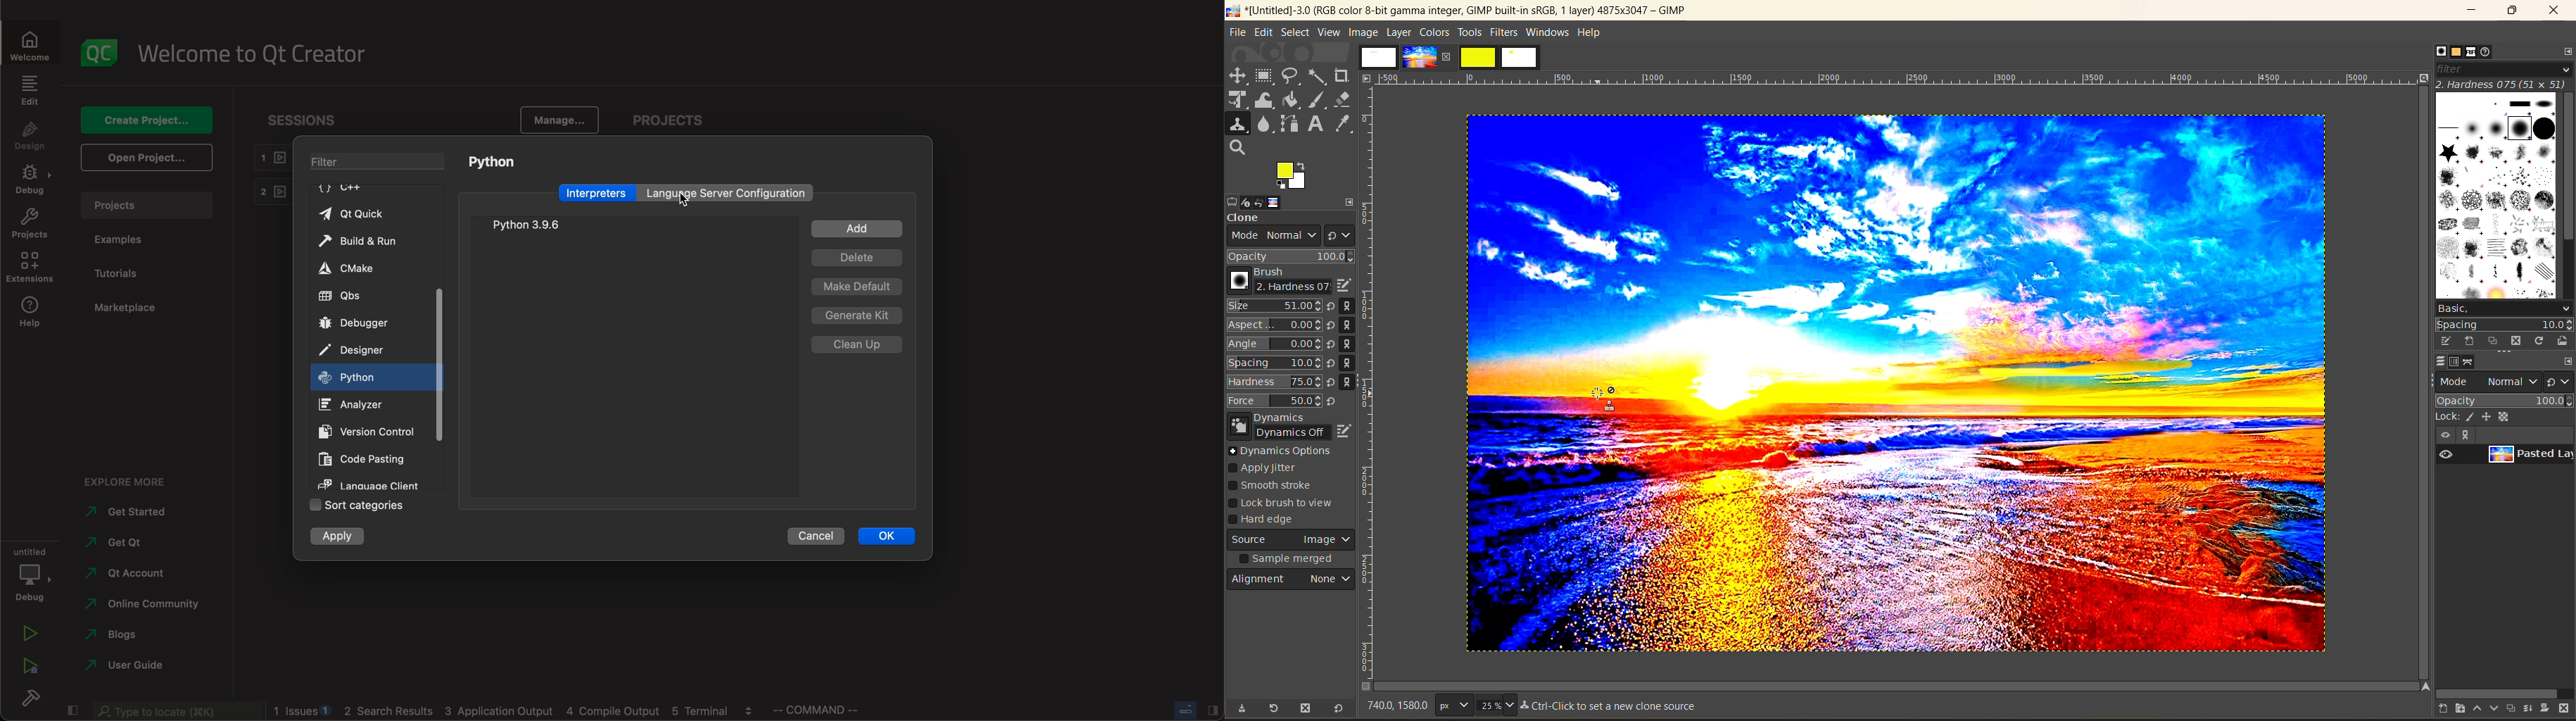 This screenshot has height=728, width=2576. I want to click on cancel, so click(813, 535).